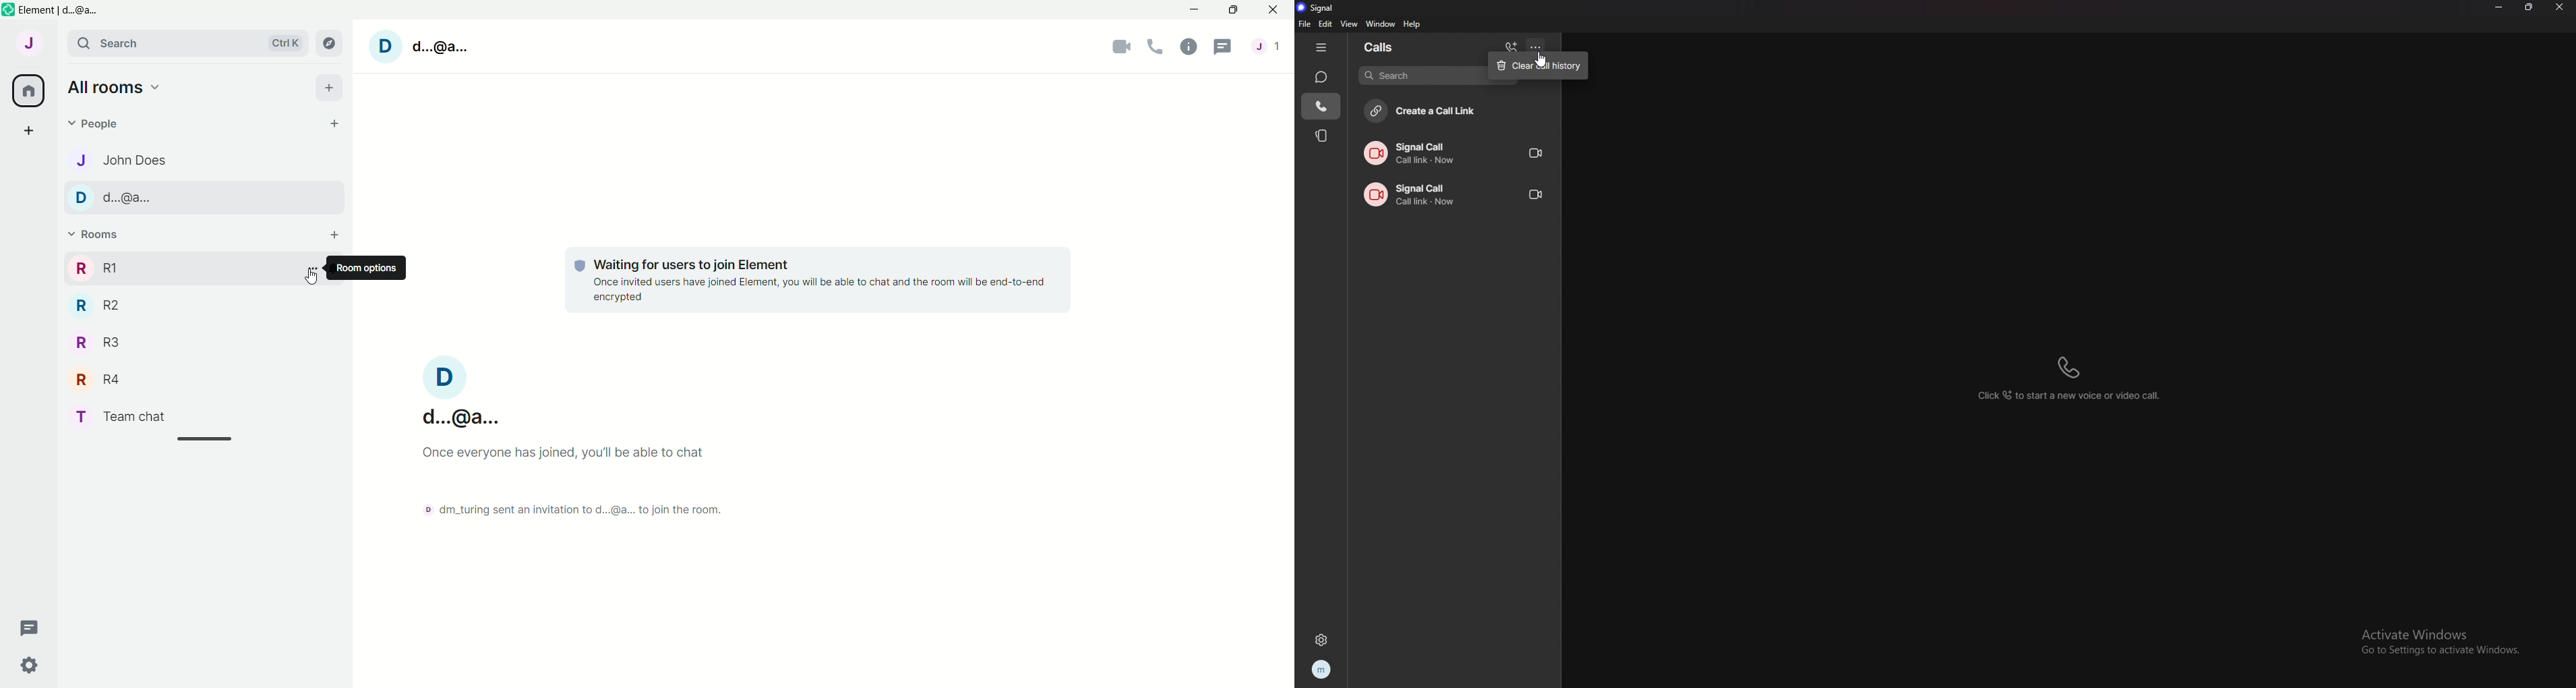 The width and height of the screenshot is (2576, 700). Describe the element at coordinates (335, 121) in the screenshot. I see `+ Add People` at that location.